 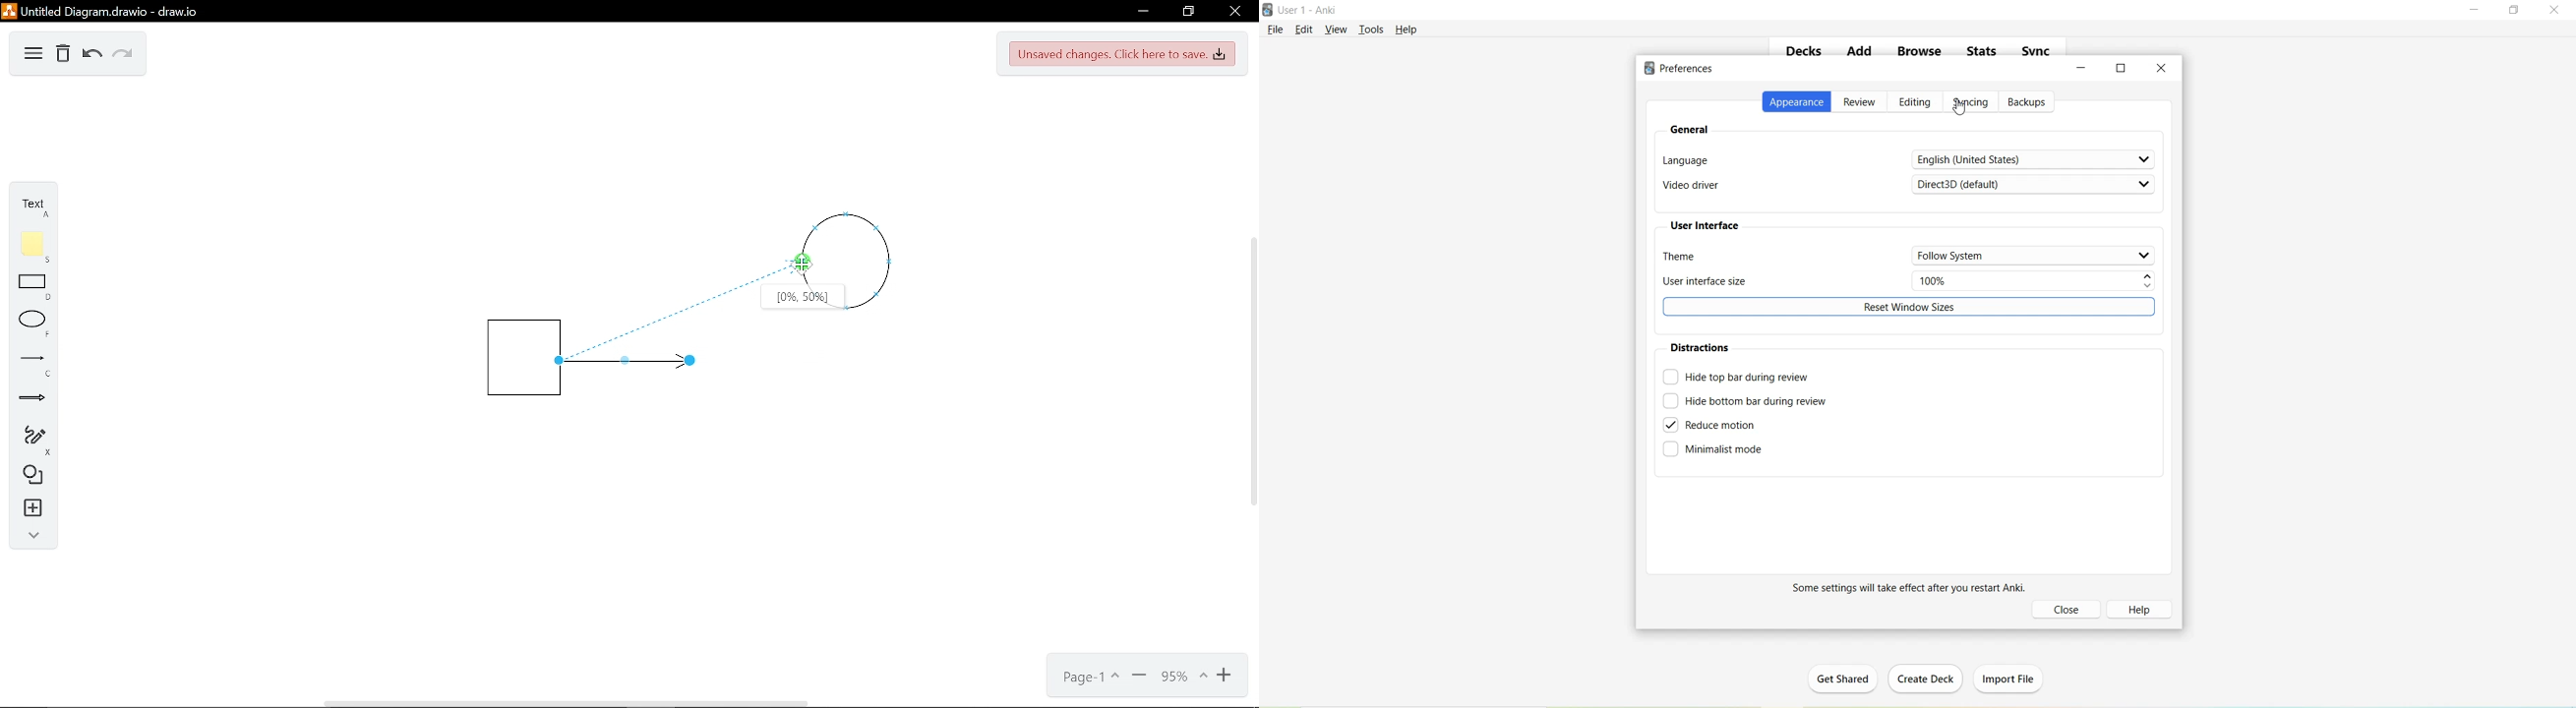 I want to click on Minimize, so click(x=2083, y=68).